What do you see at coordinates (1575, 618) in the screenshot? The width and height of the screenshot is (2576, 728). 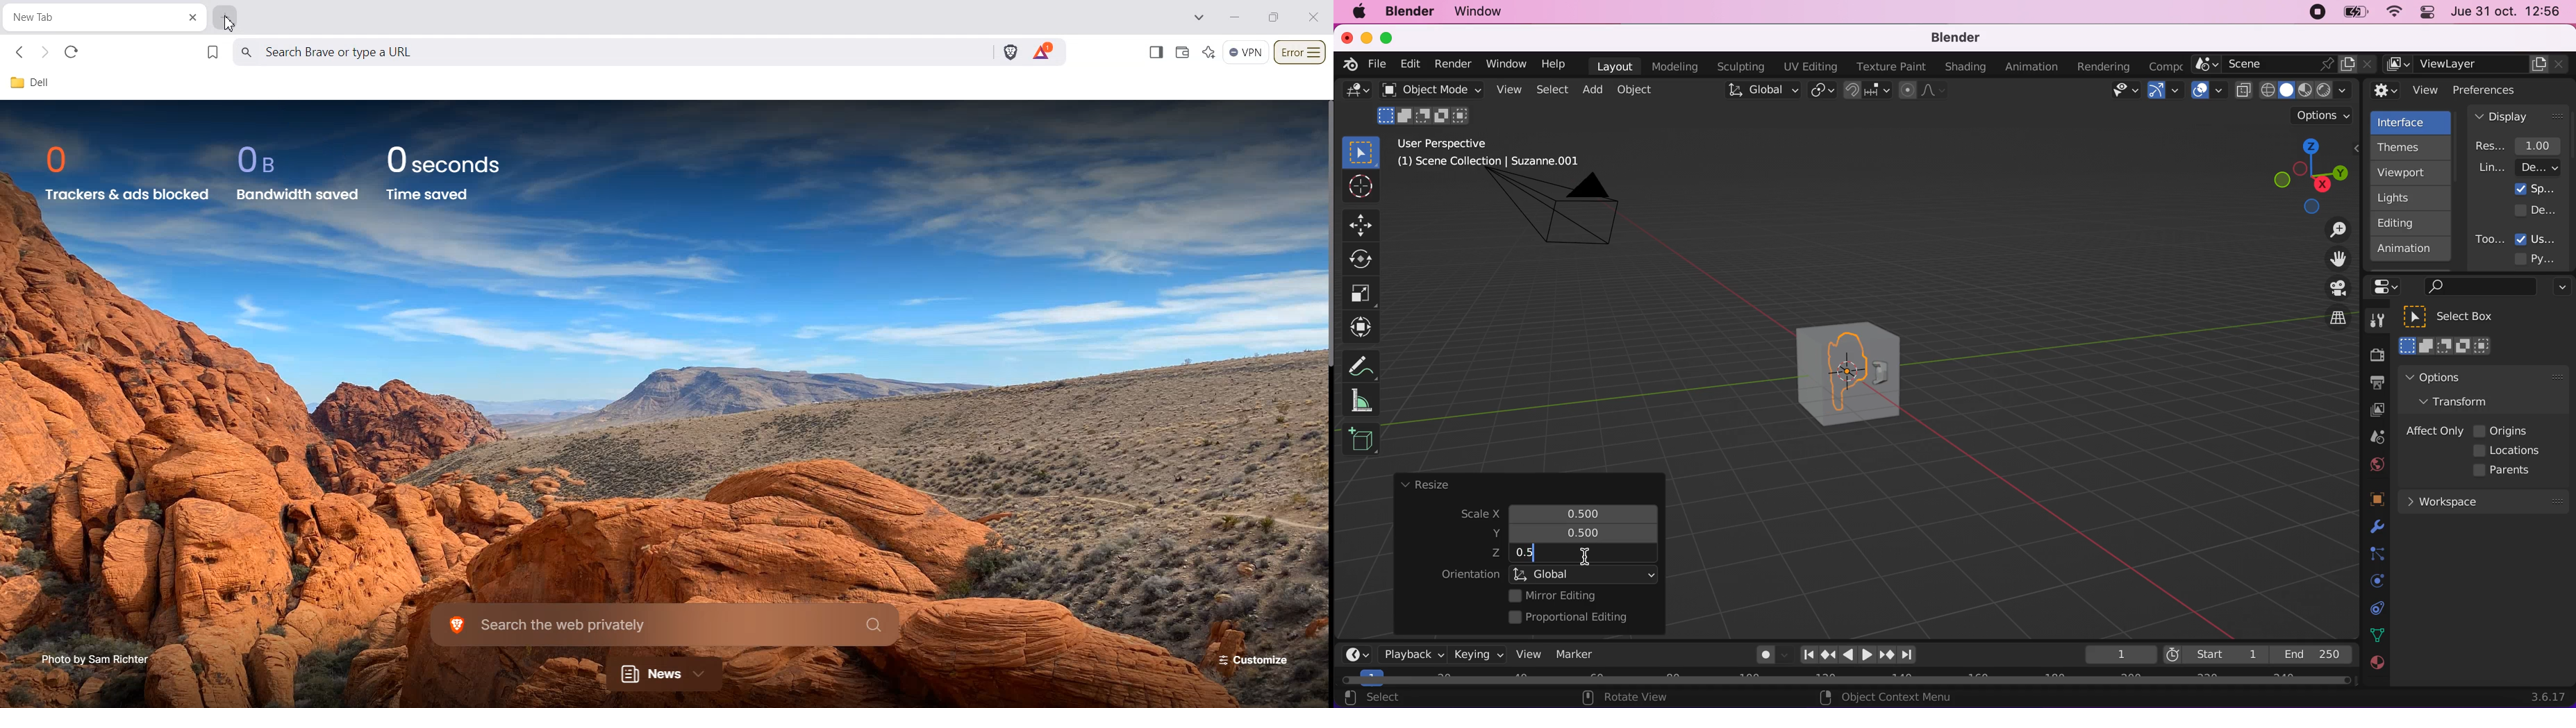 I see `proportional editing` at bounding box center [1575, 618].